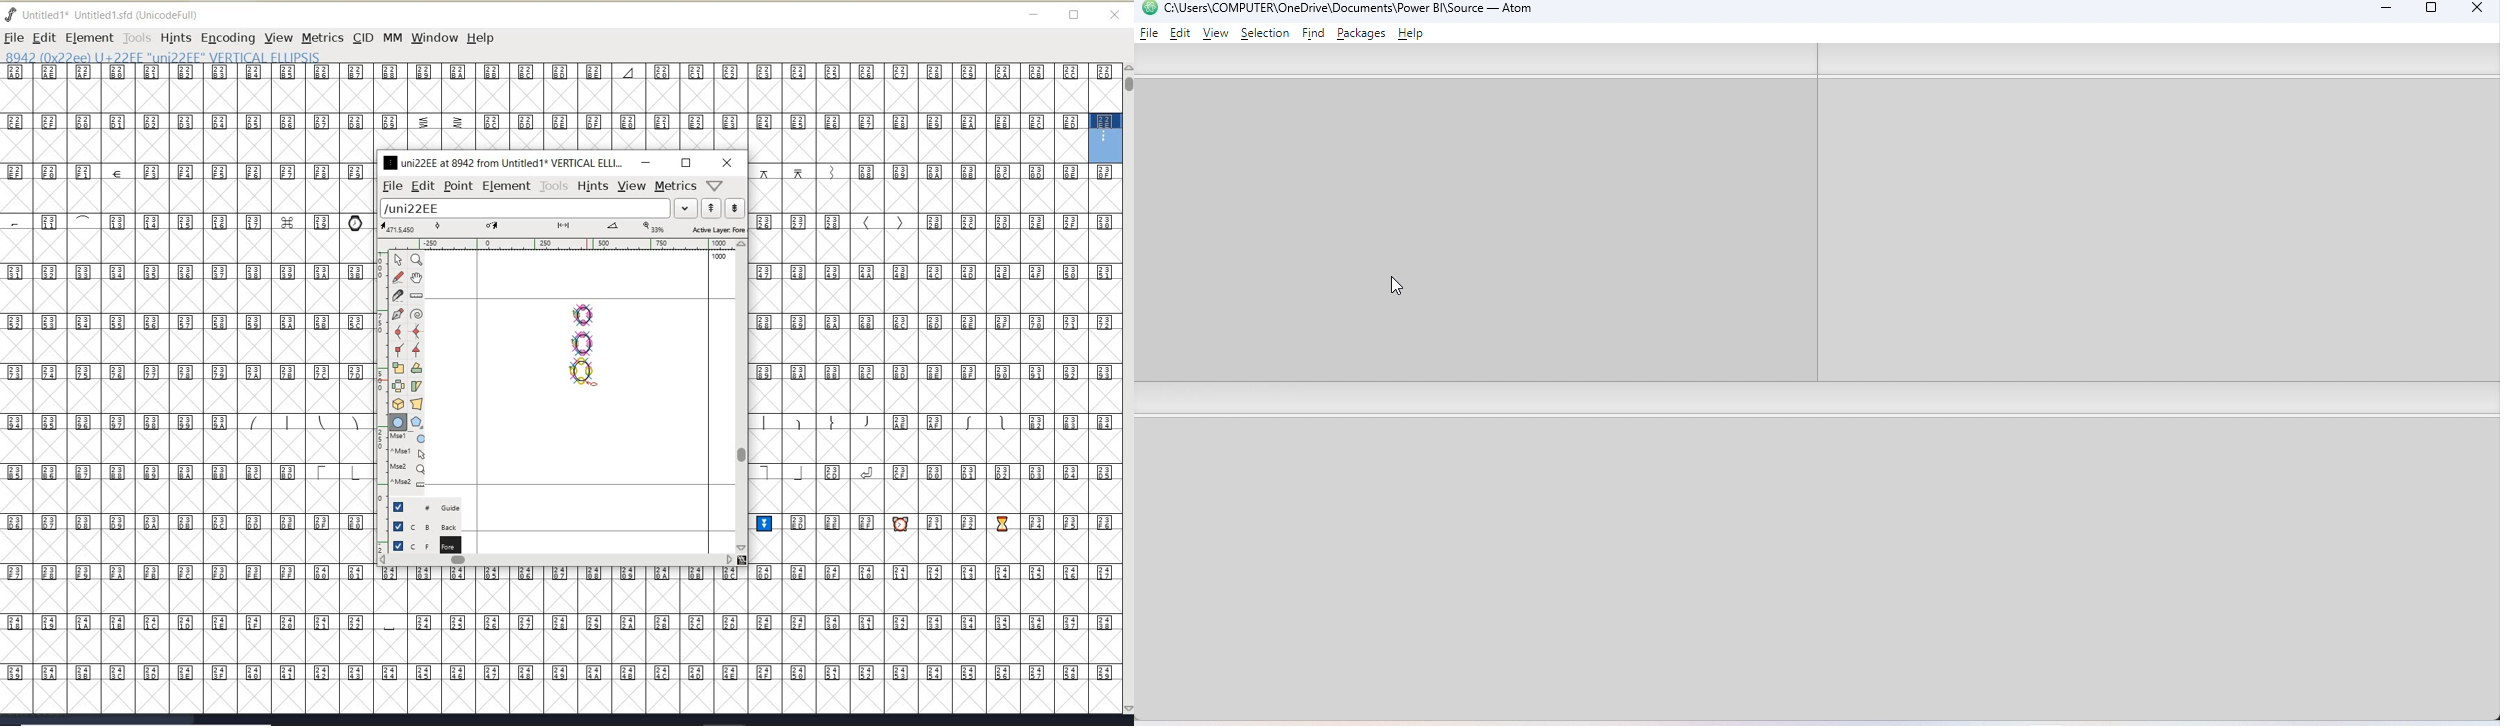  Describe the element at coordinates (2381, 11) in the screenshot. I see `Minimize` at that location.